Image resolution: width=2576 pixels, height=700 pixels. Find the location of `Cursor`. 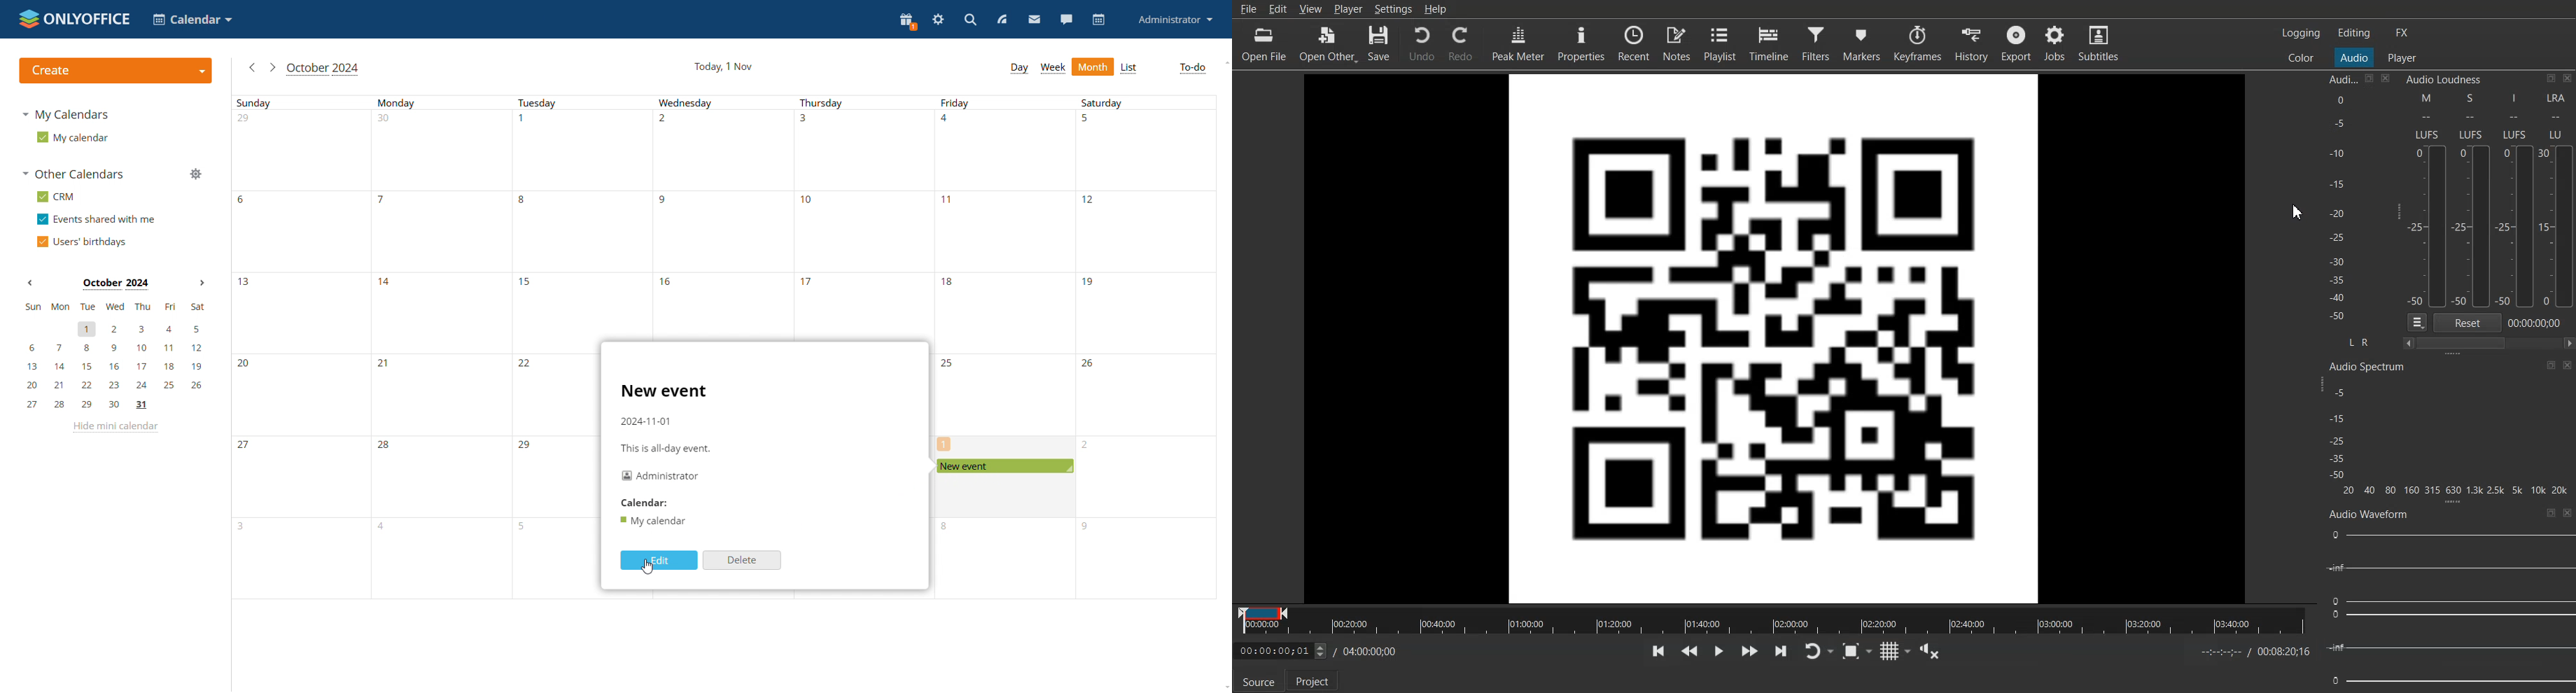

Cursor is located at coordinates (2297, 211).